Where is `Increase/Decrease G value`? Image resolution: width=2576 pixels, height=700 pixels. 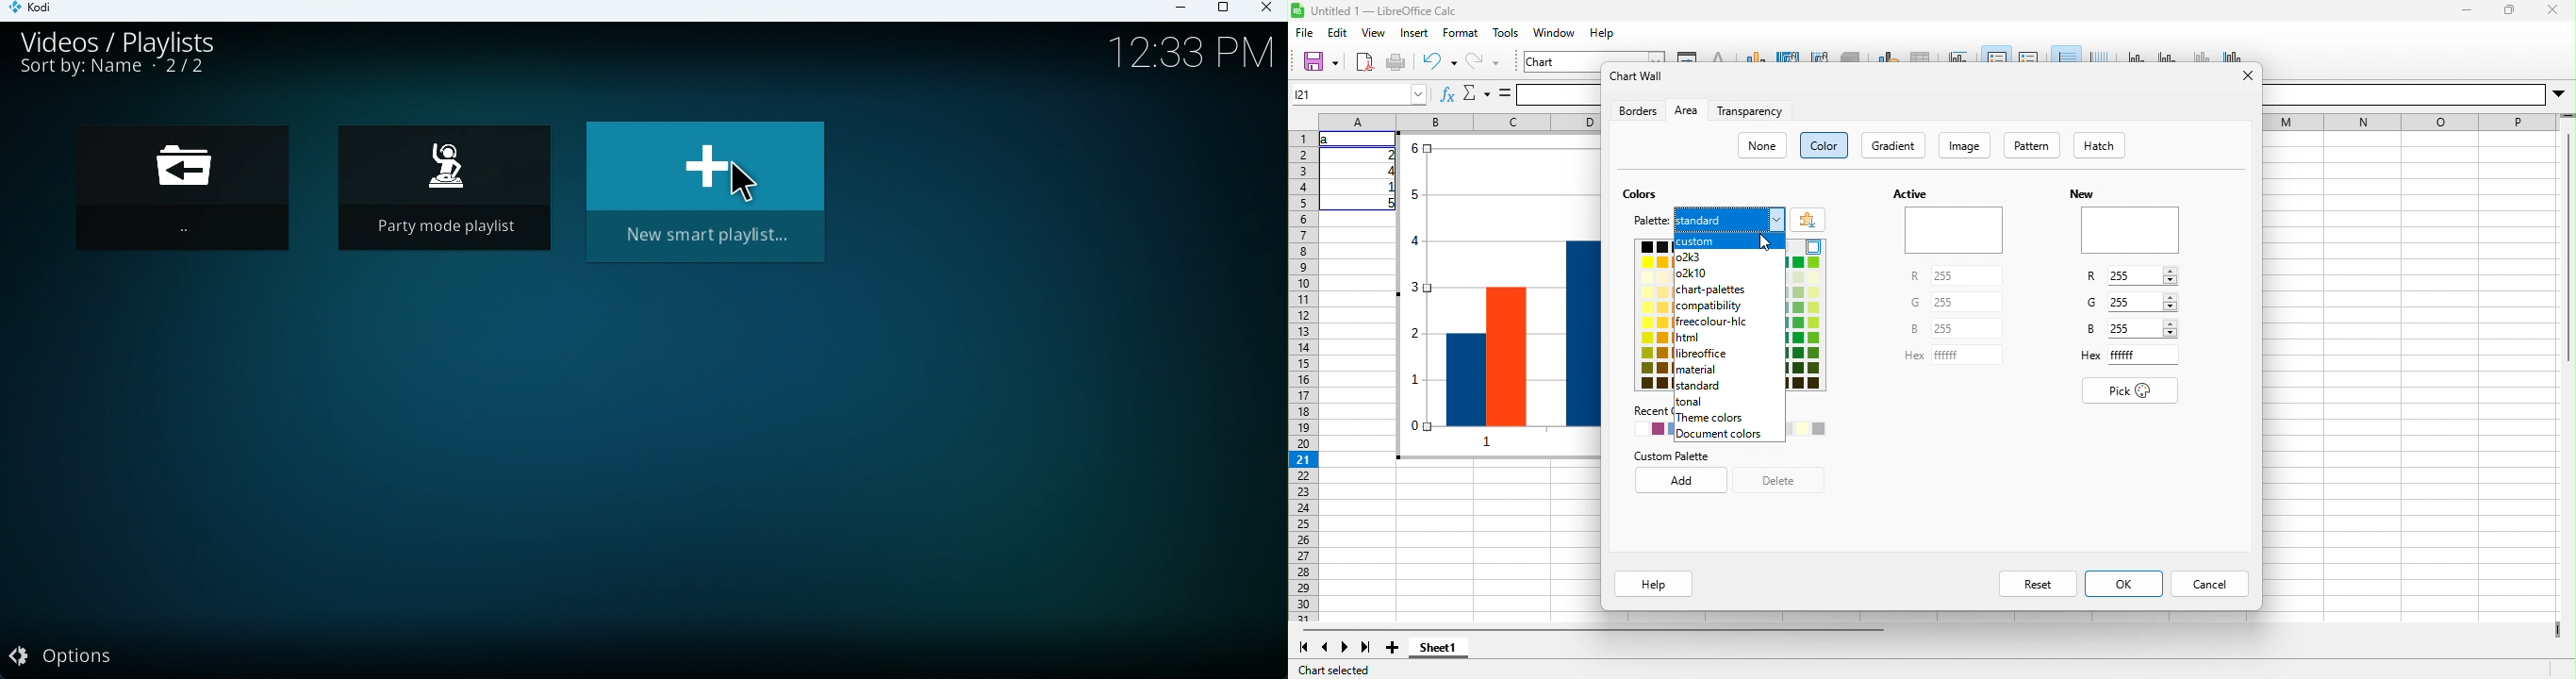 Increase/Decrease G value is located at coordinates (2170, 302).